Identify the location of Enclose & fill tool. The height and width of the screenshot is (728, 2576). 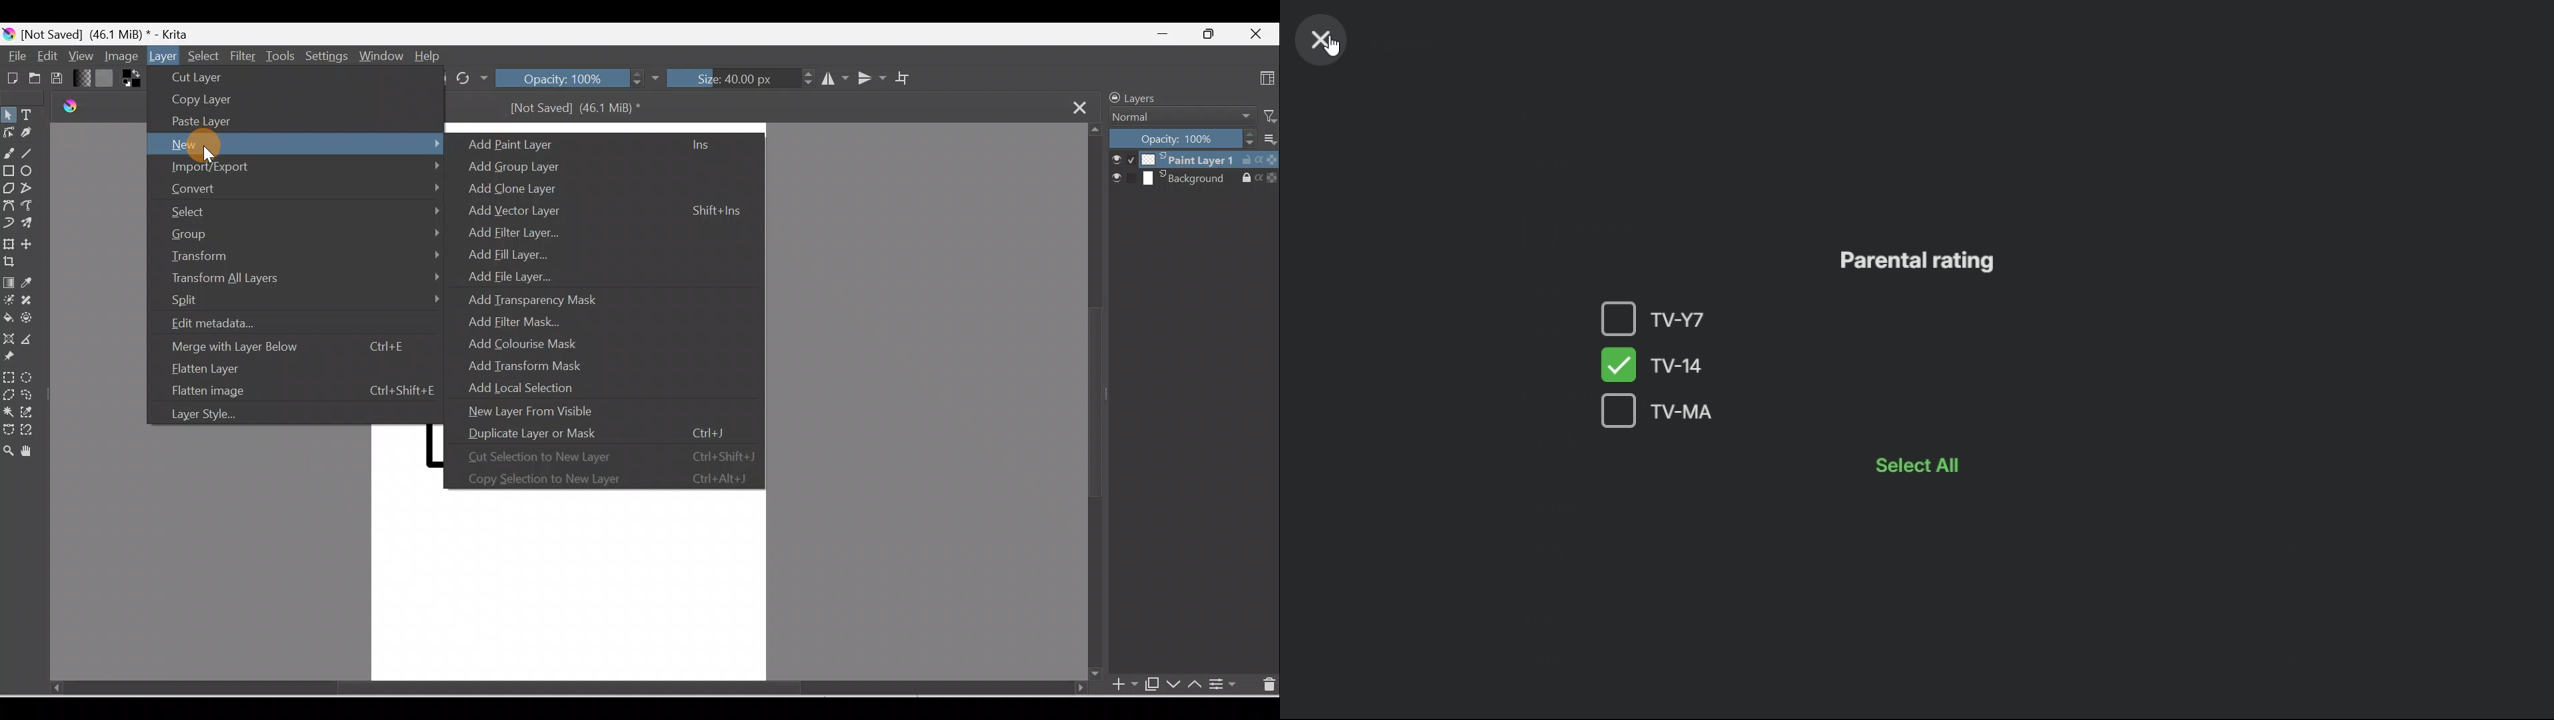
(31, 321).